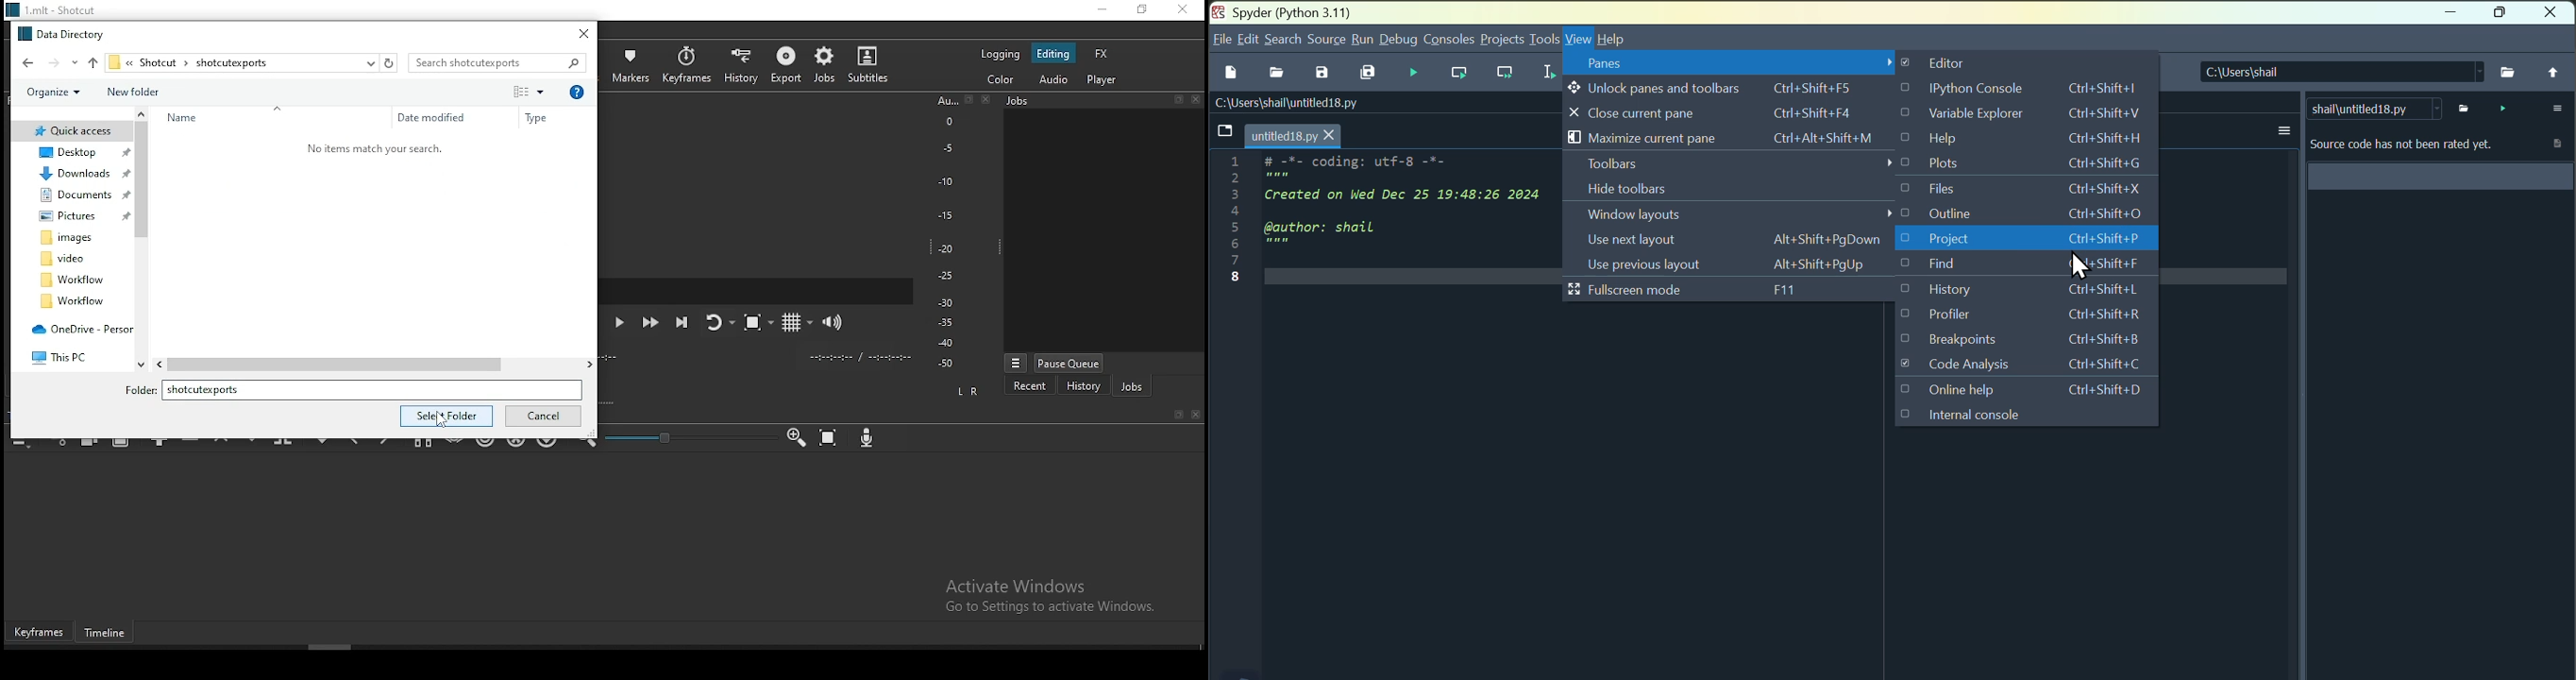 The image size is (2576, 700). Describe the element at coordinates (1061, 104) in the screenshot. I see `Jobs` at that location.